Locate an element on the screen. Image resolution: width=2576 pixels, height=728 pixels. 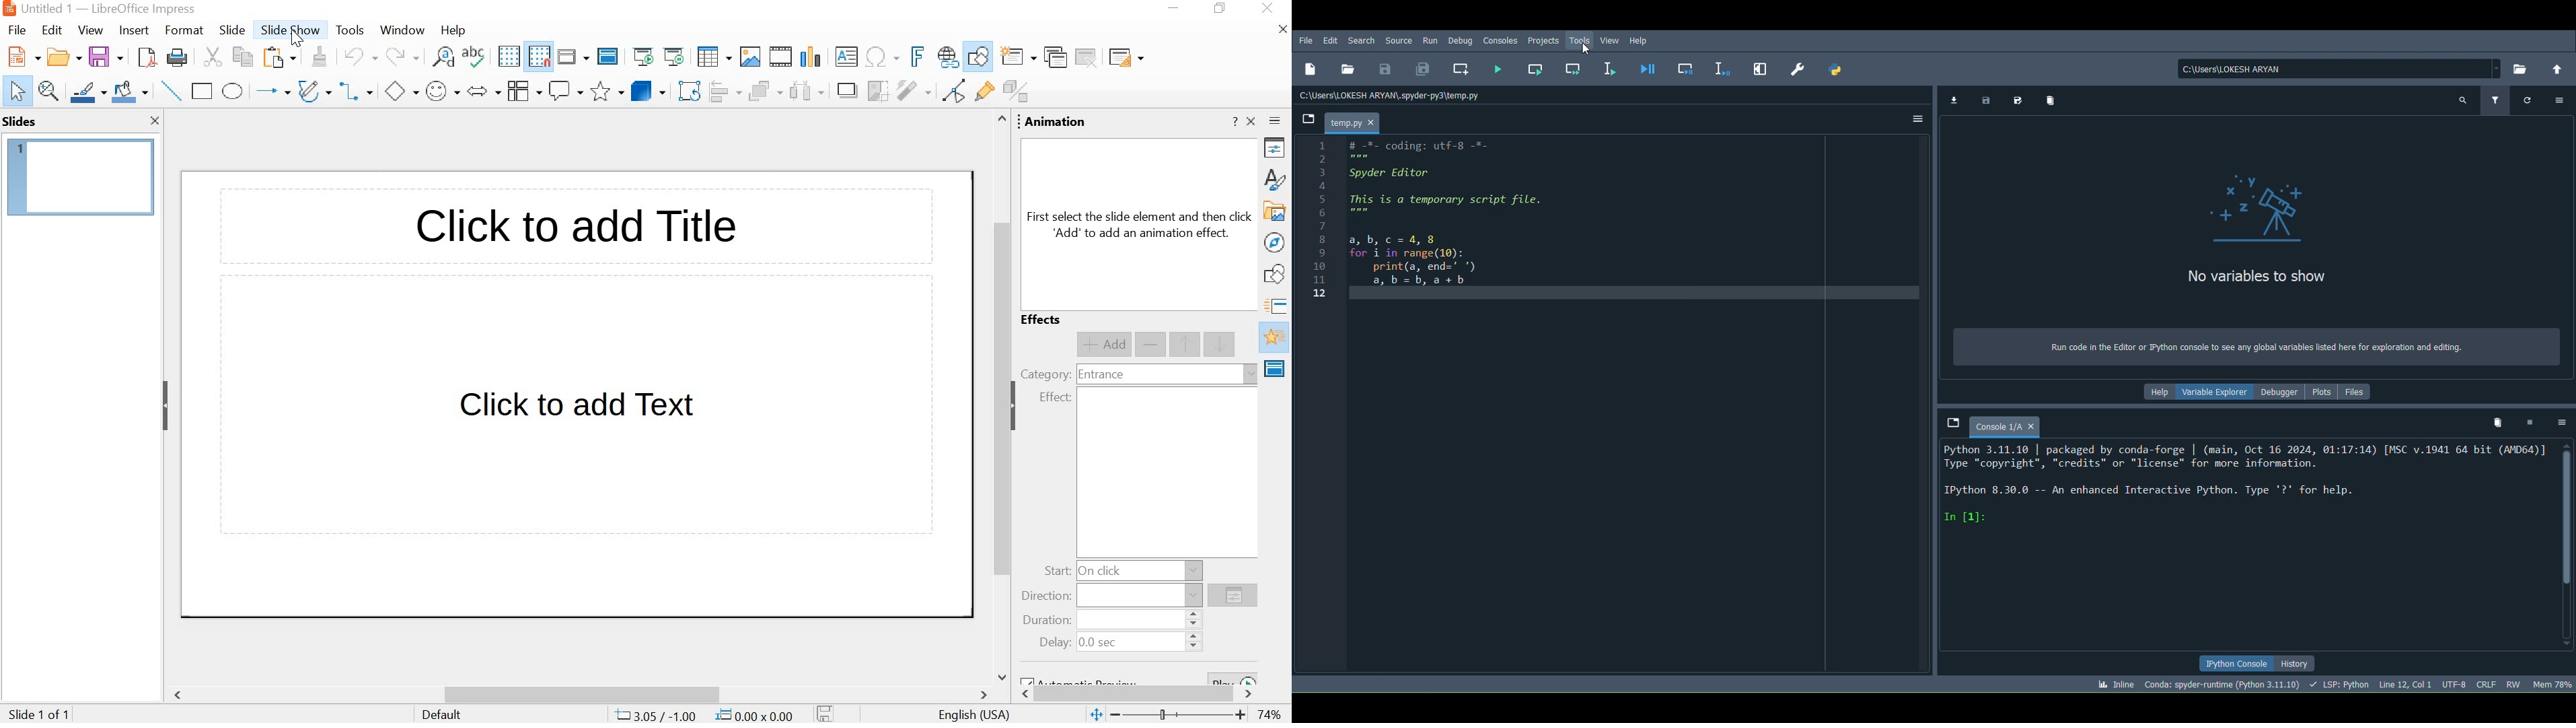
Browse a working directory is located at coordinates (2521, 66).